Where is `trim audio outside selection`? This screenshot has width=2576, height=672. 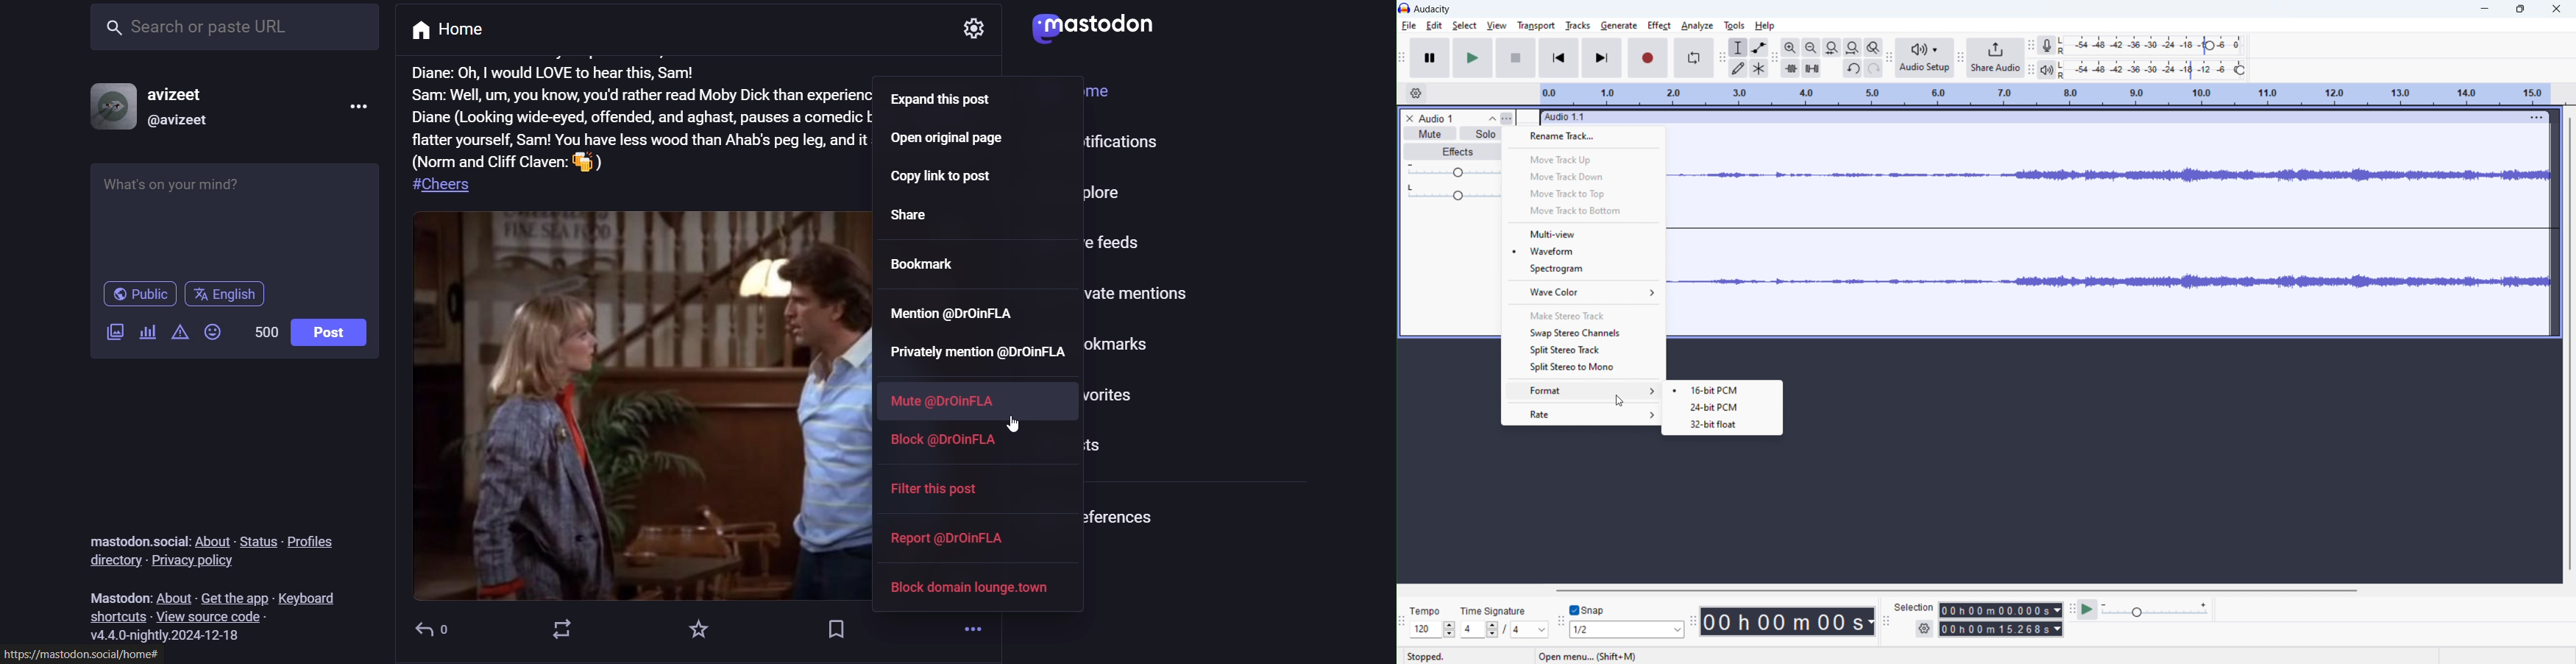
trim audio outside selection is located at coordinates (1790, 68).